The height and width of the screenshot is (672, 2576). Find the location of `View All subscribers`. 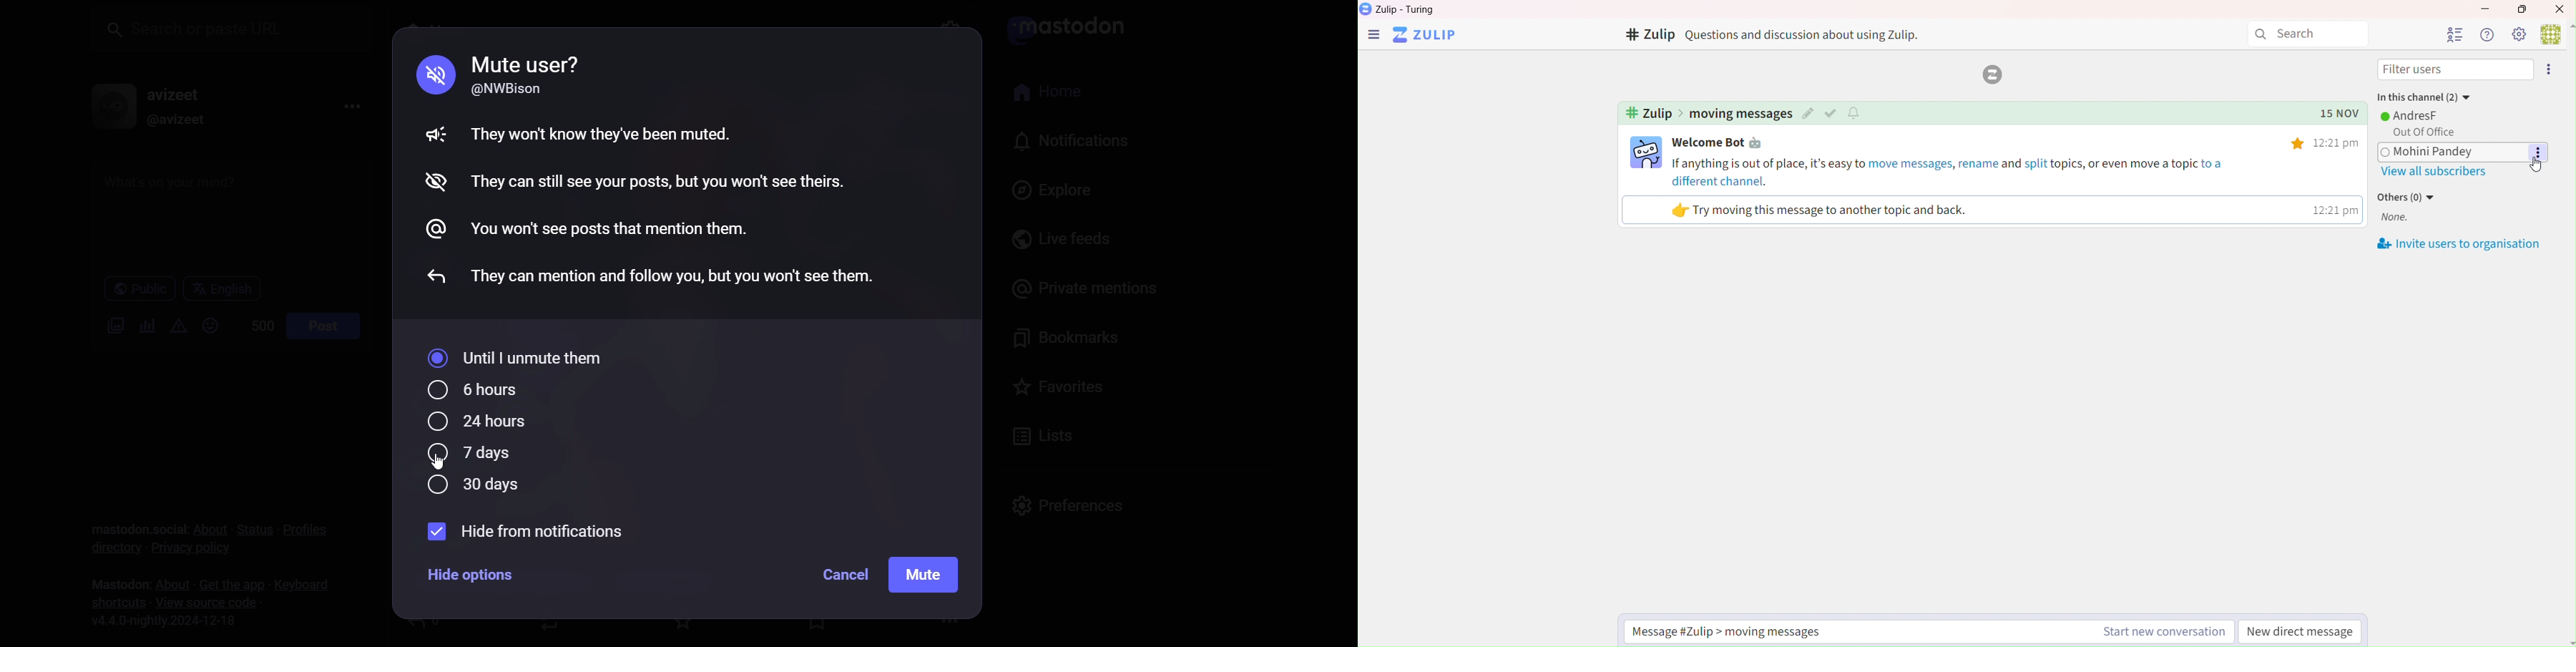

View All subscribers is located at coordinates (2433, 173).